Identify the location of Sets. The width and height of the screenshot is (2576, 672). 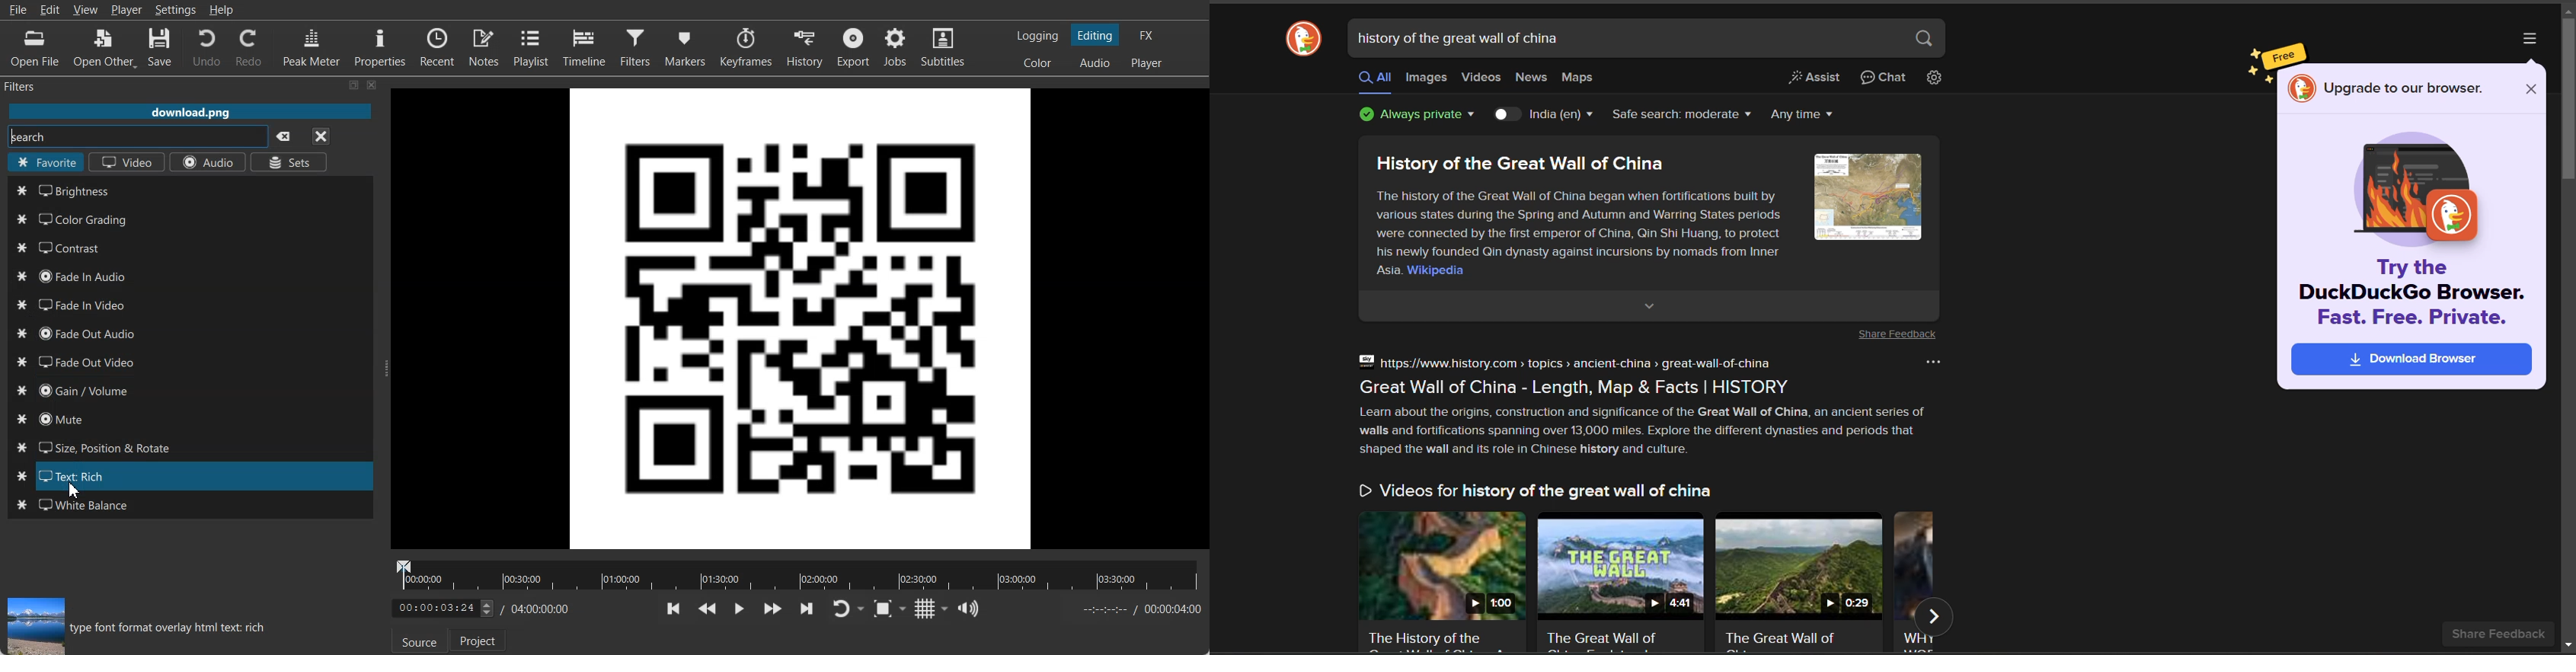
(291, 161).